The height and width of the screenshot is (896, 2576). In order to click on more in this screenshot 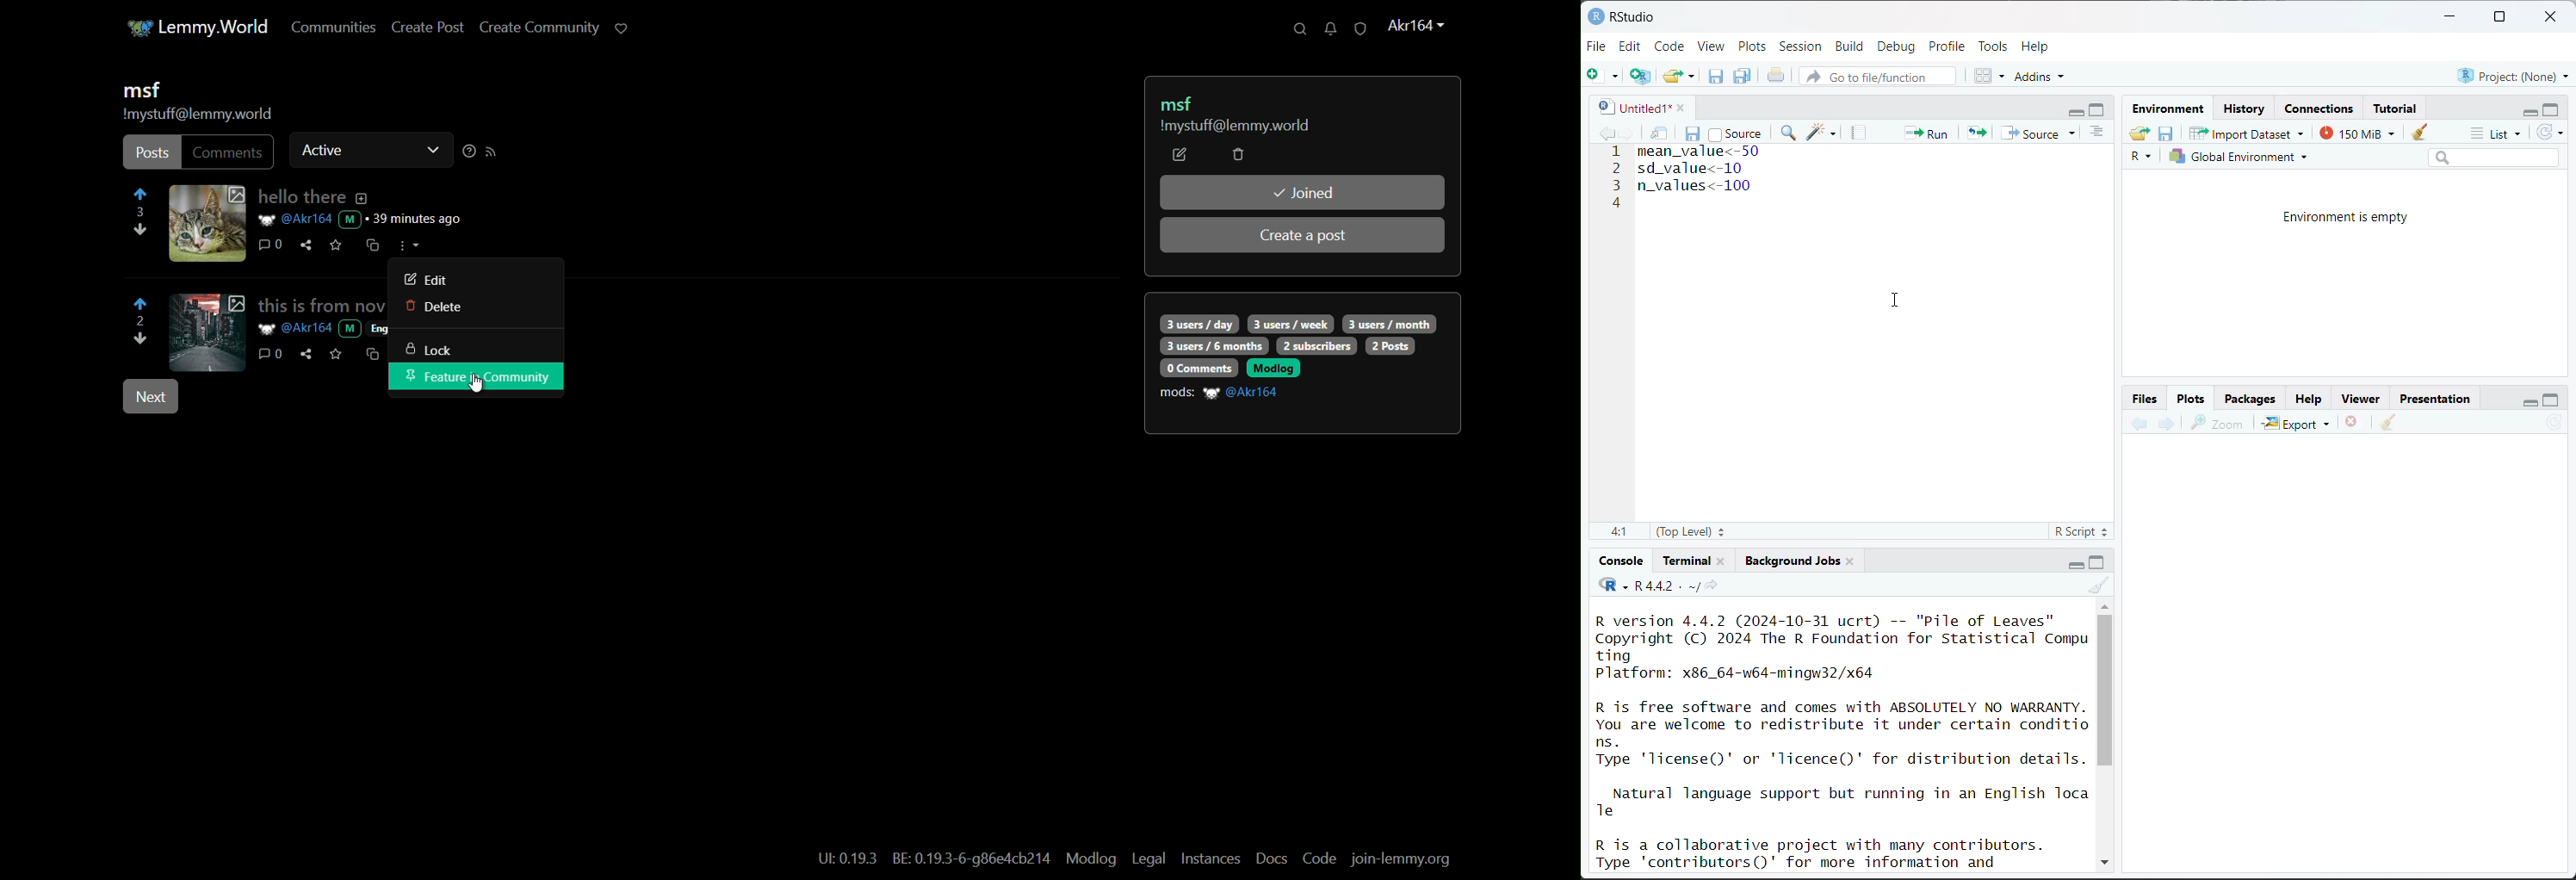, I will do `click(409, 244)`.